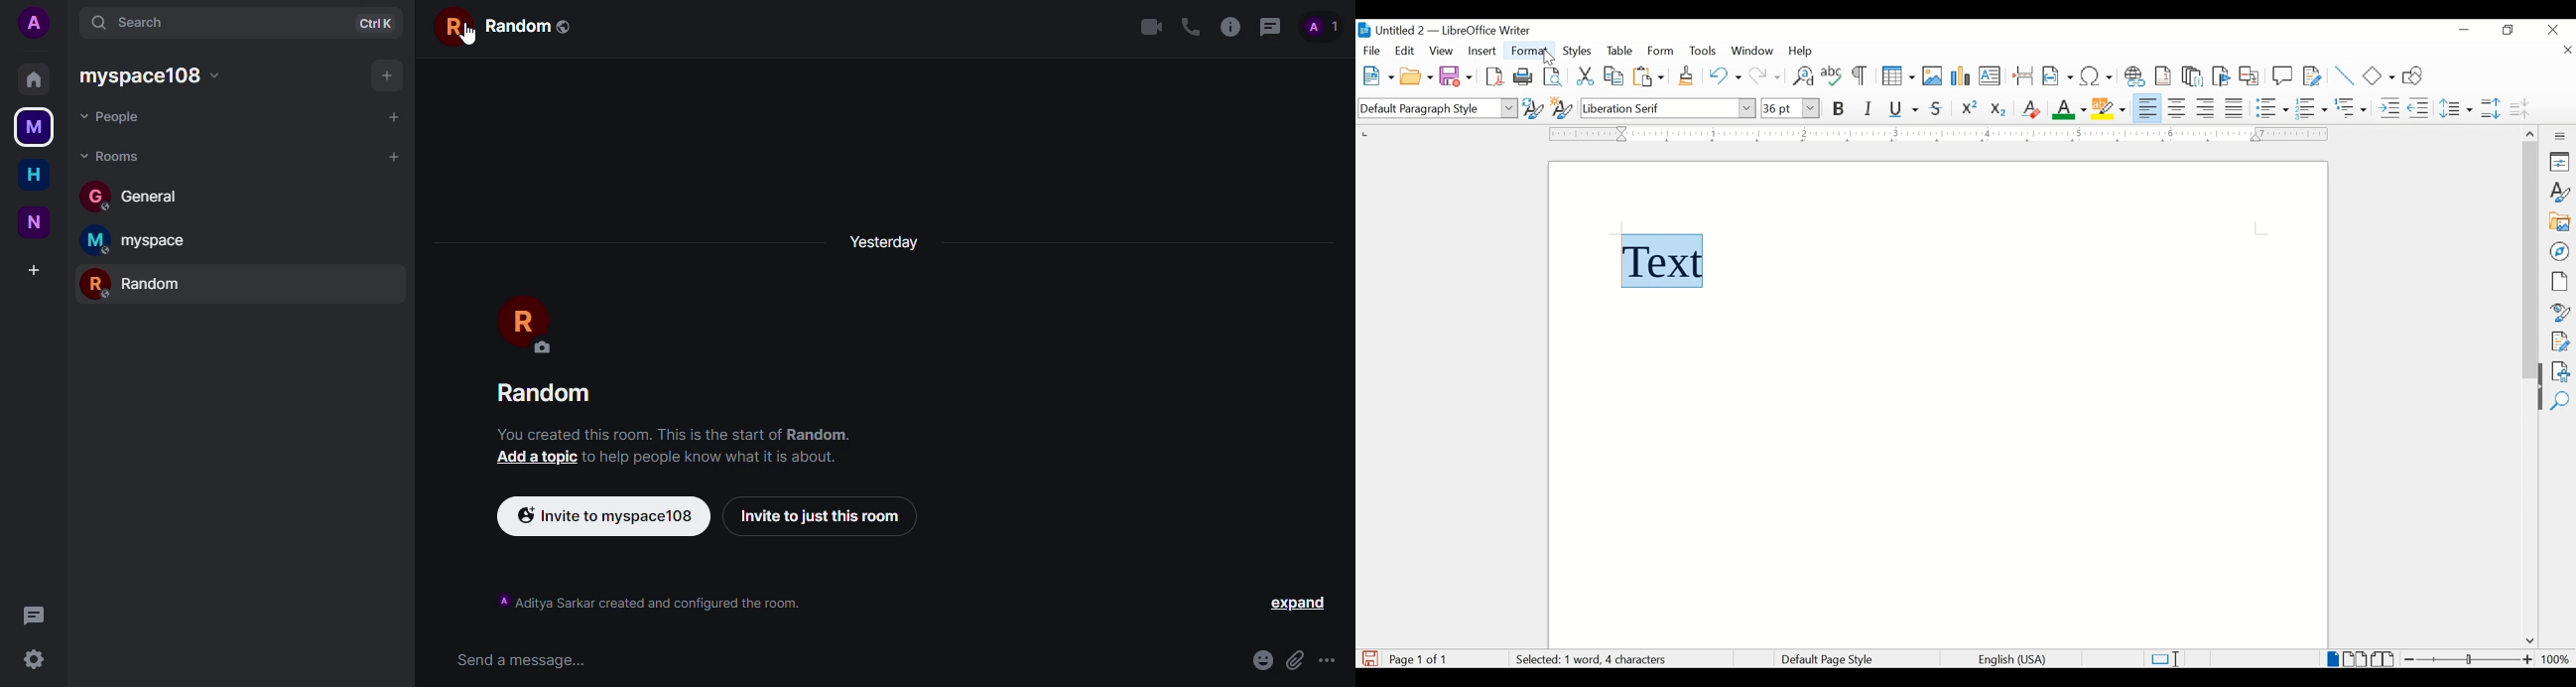  Describe the element at coordinates (1962, 77) in the screenshot. I see `insert chart` at that location.